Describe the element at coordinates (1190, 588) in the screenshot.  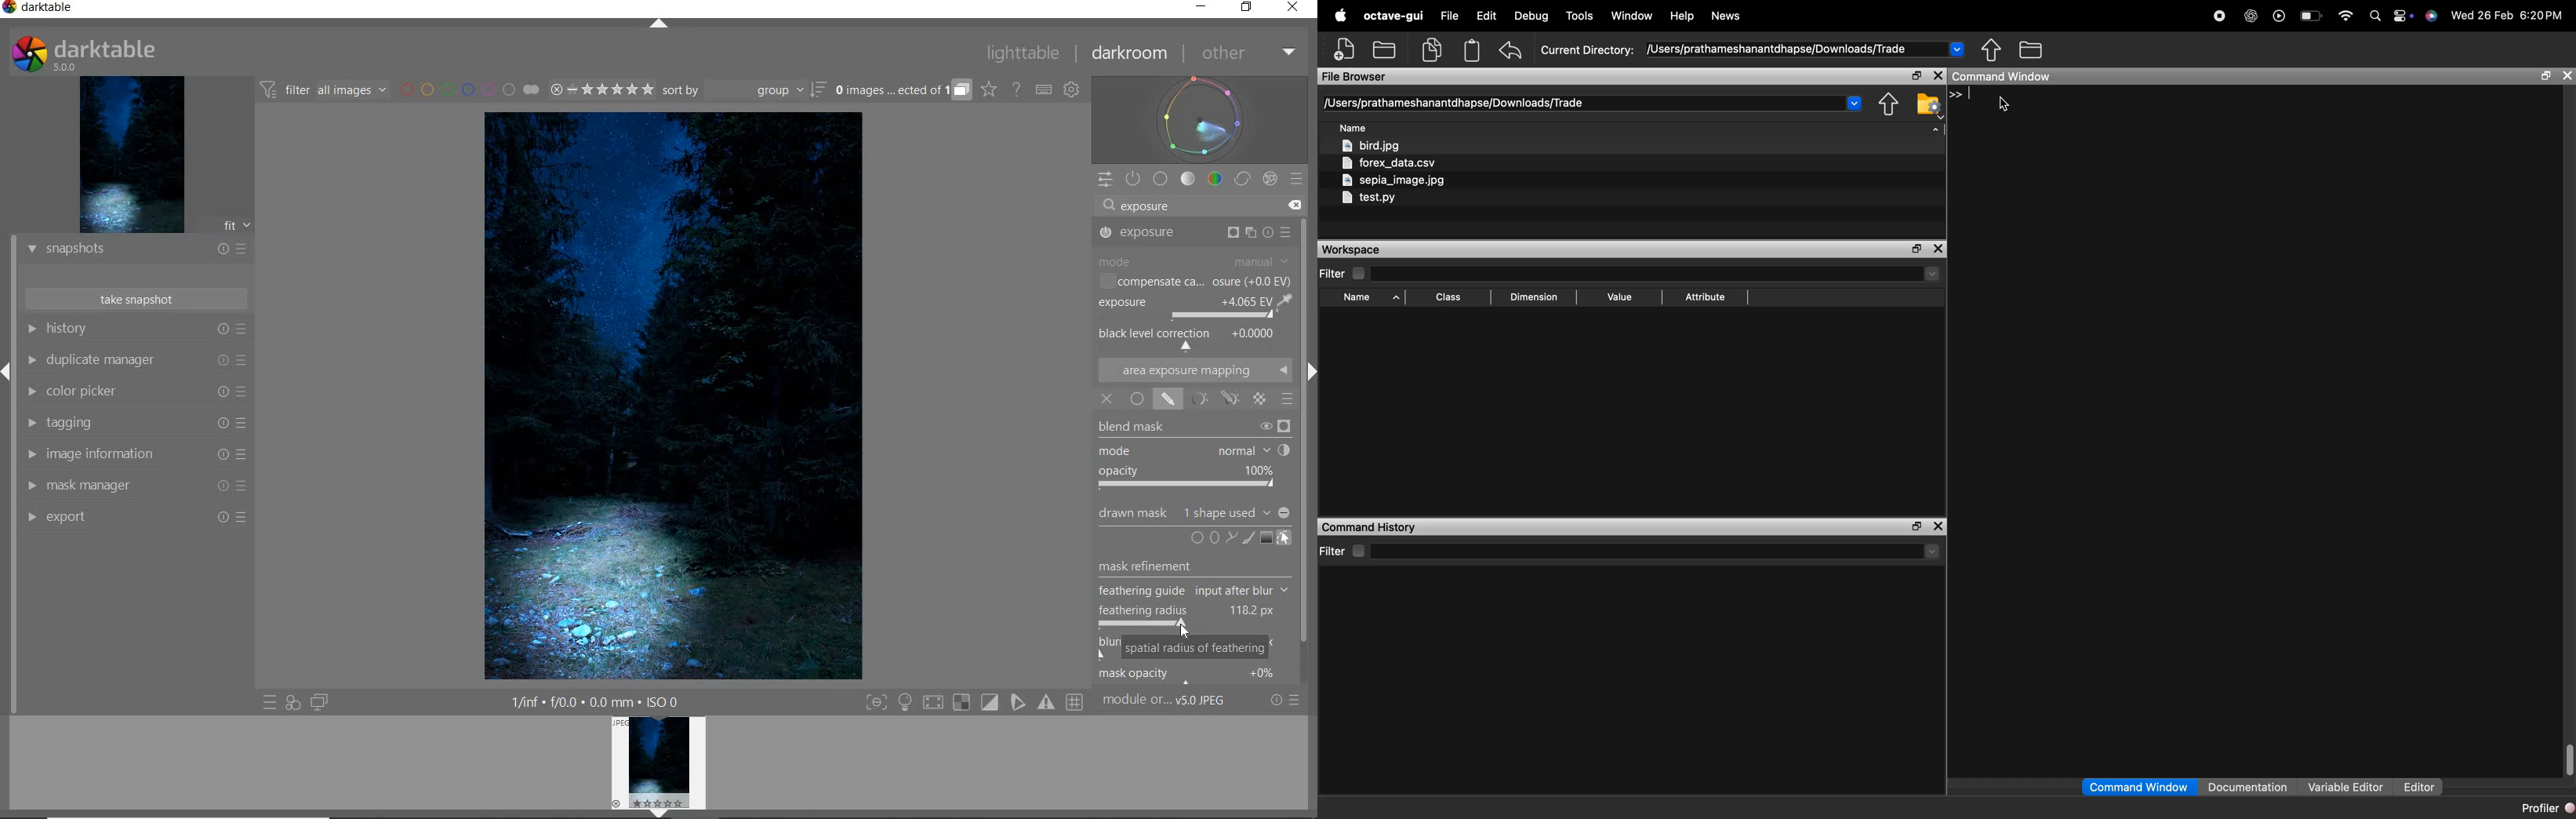
I see `feathering guide` at that location.